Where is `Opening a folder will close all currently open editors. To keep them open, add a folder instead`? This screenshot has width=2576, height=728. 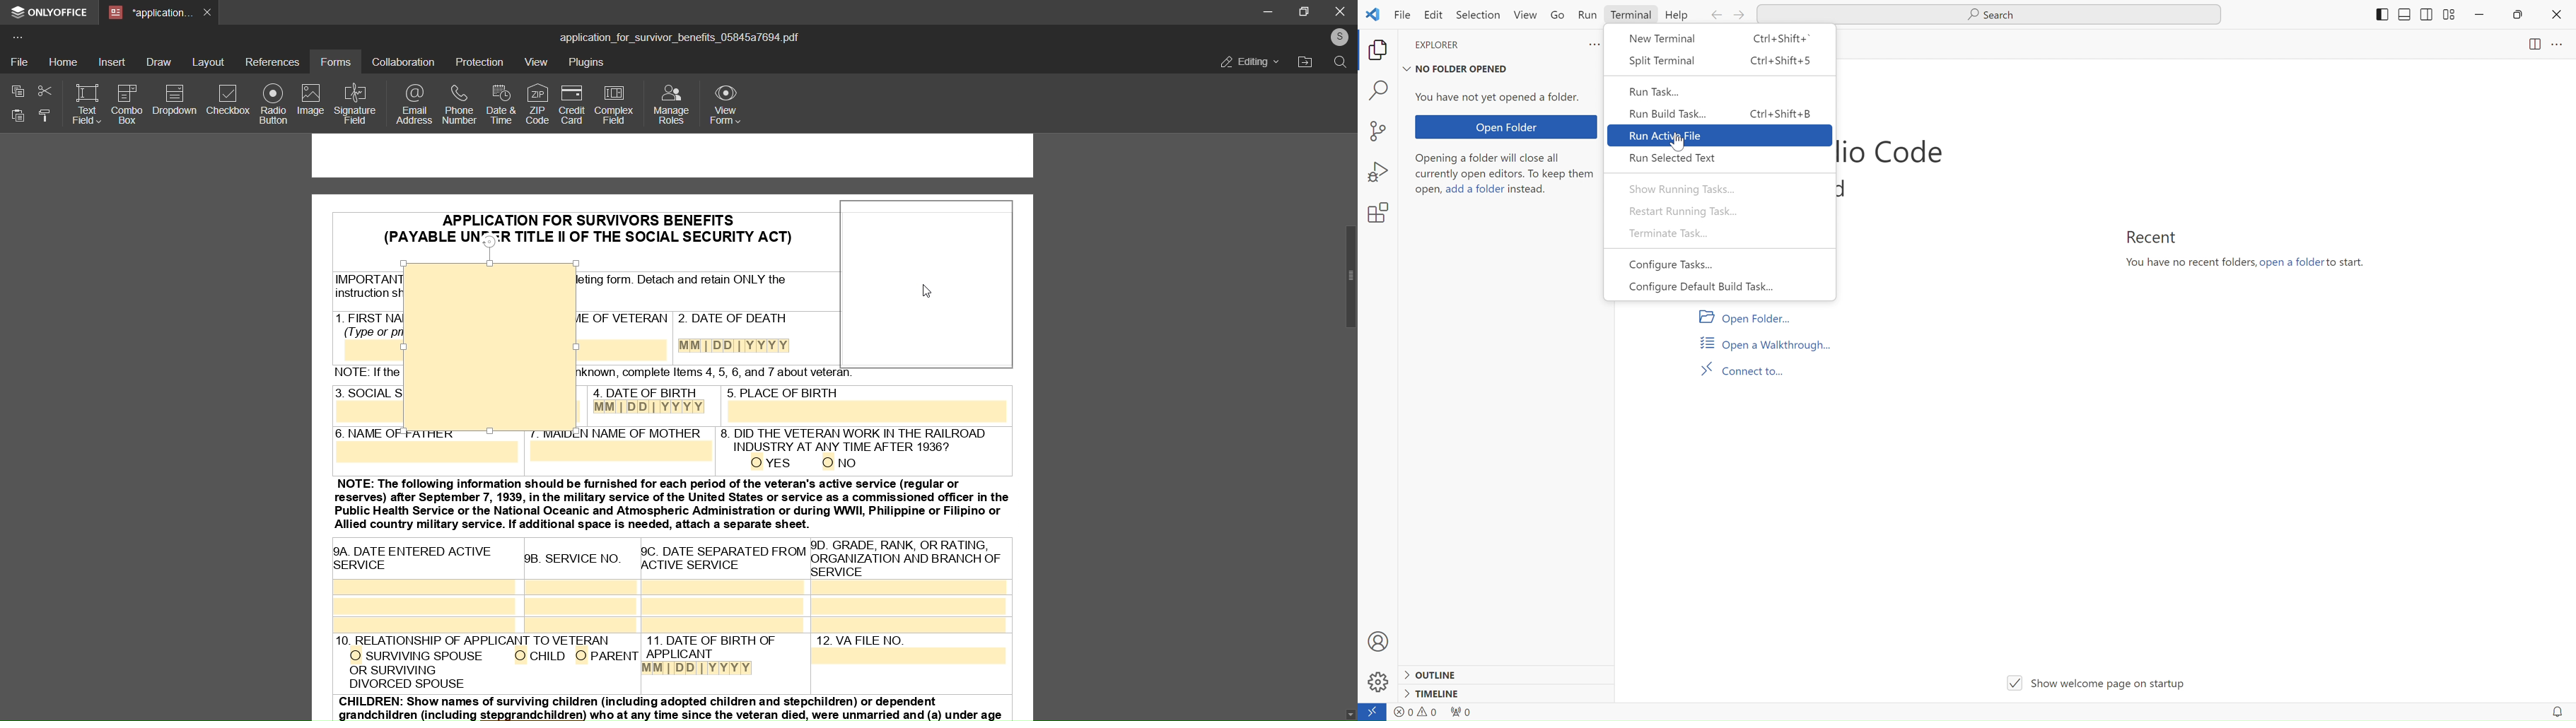 Opening a folder will close all currently open editors. To keep them open, add a folder instead is located at coordinates (1506, 179).